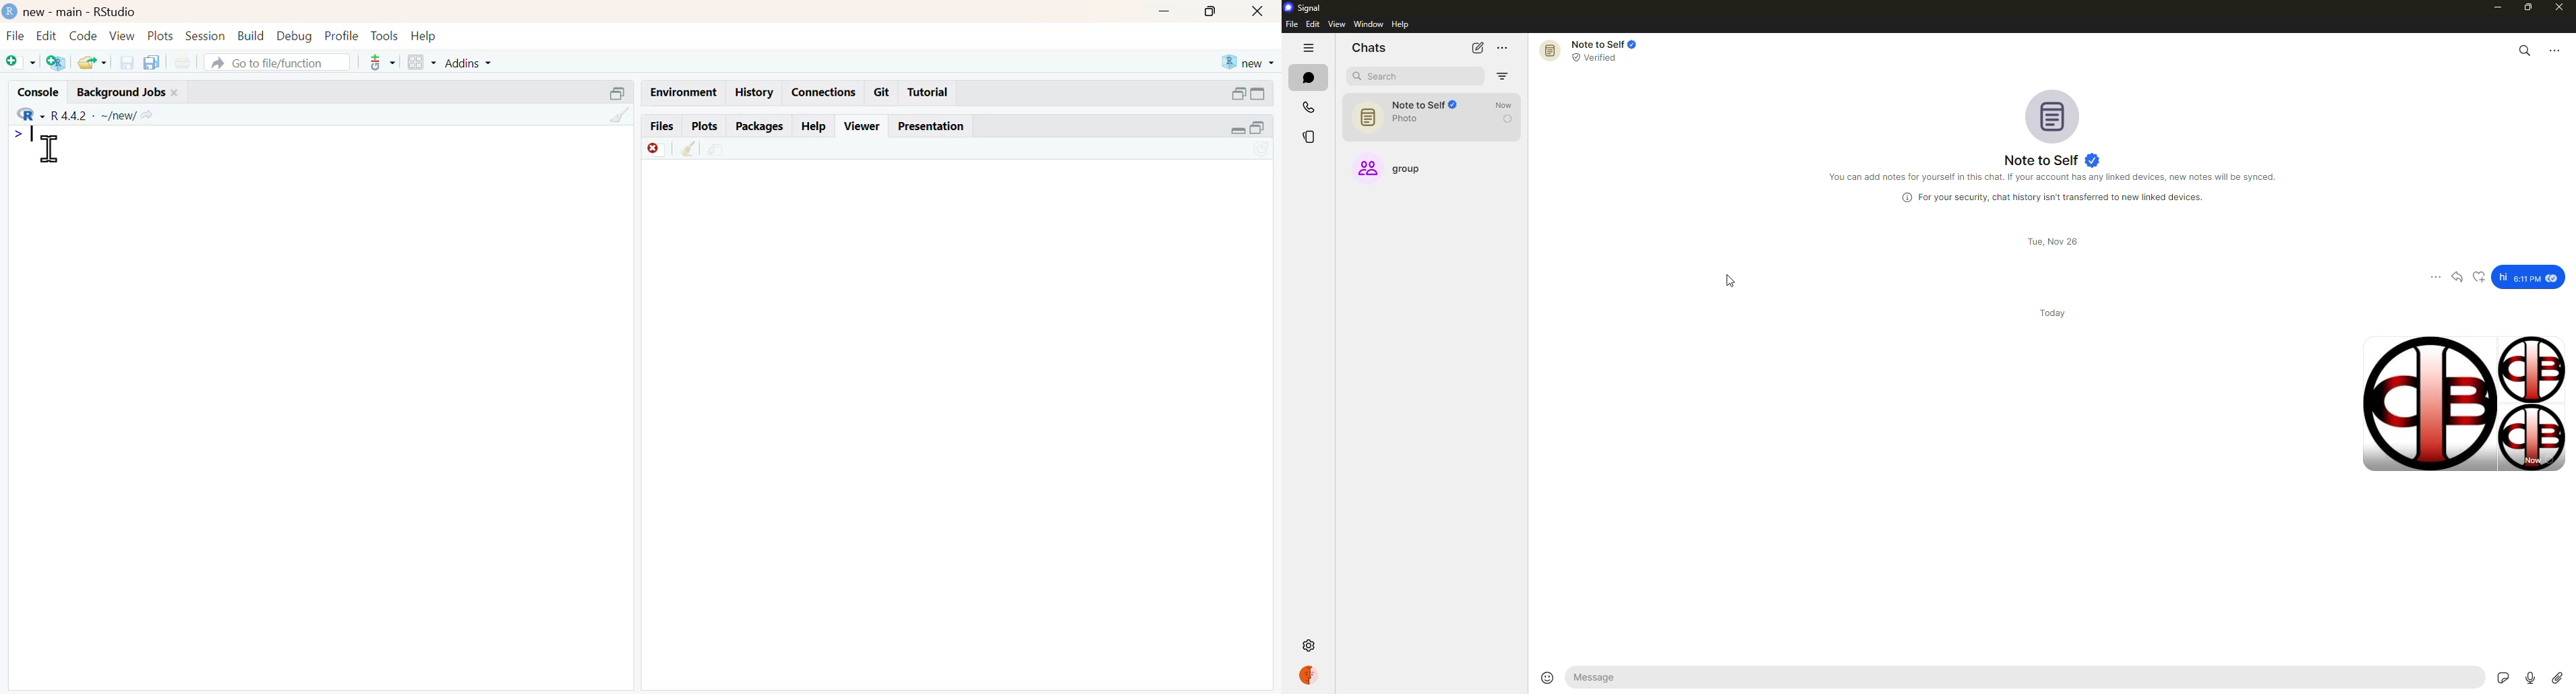 The height and width of the screenshot is (700, 2576). Describe the element at coordinates (31, 113) in the screenshot. I see `R` at that location.